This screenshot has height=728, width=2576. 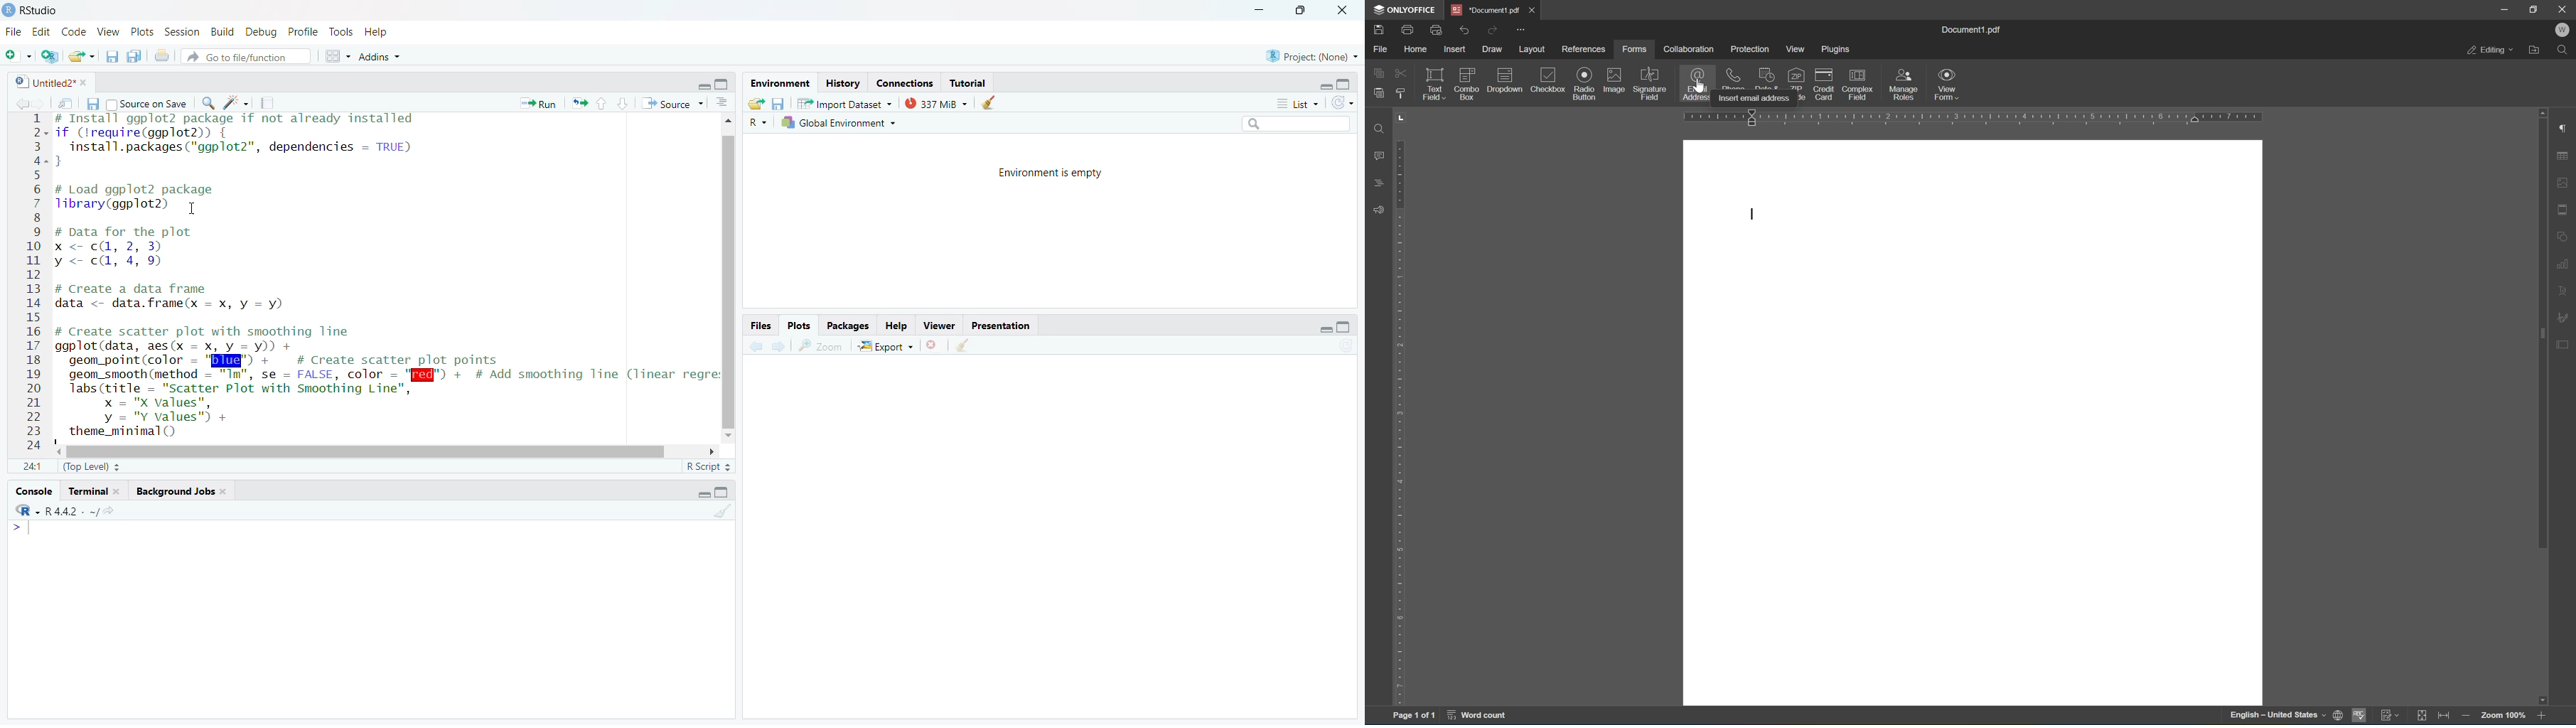 I want to click on headings, so click(x=1379, y=182).